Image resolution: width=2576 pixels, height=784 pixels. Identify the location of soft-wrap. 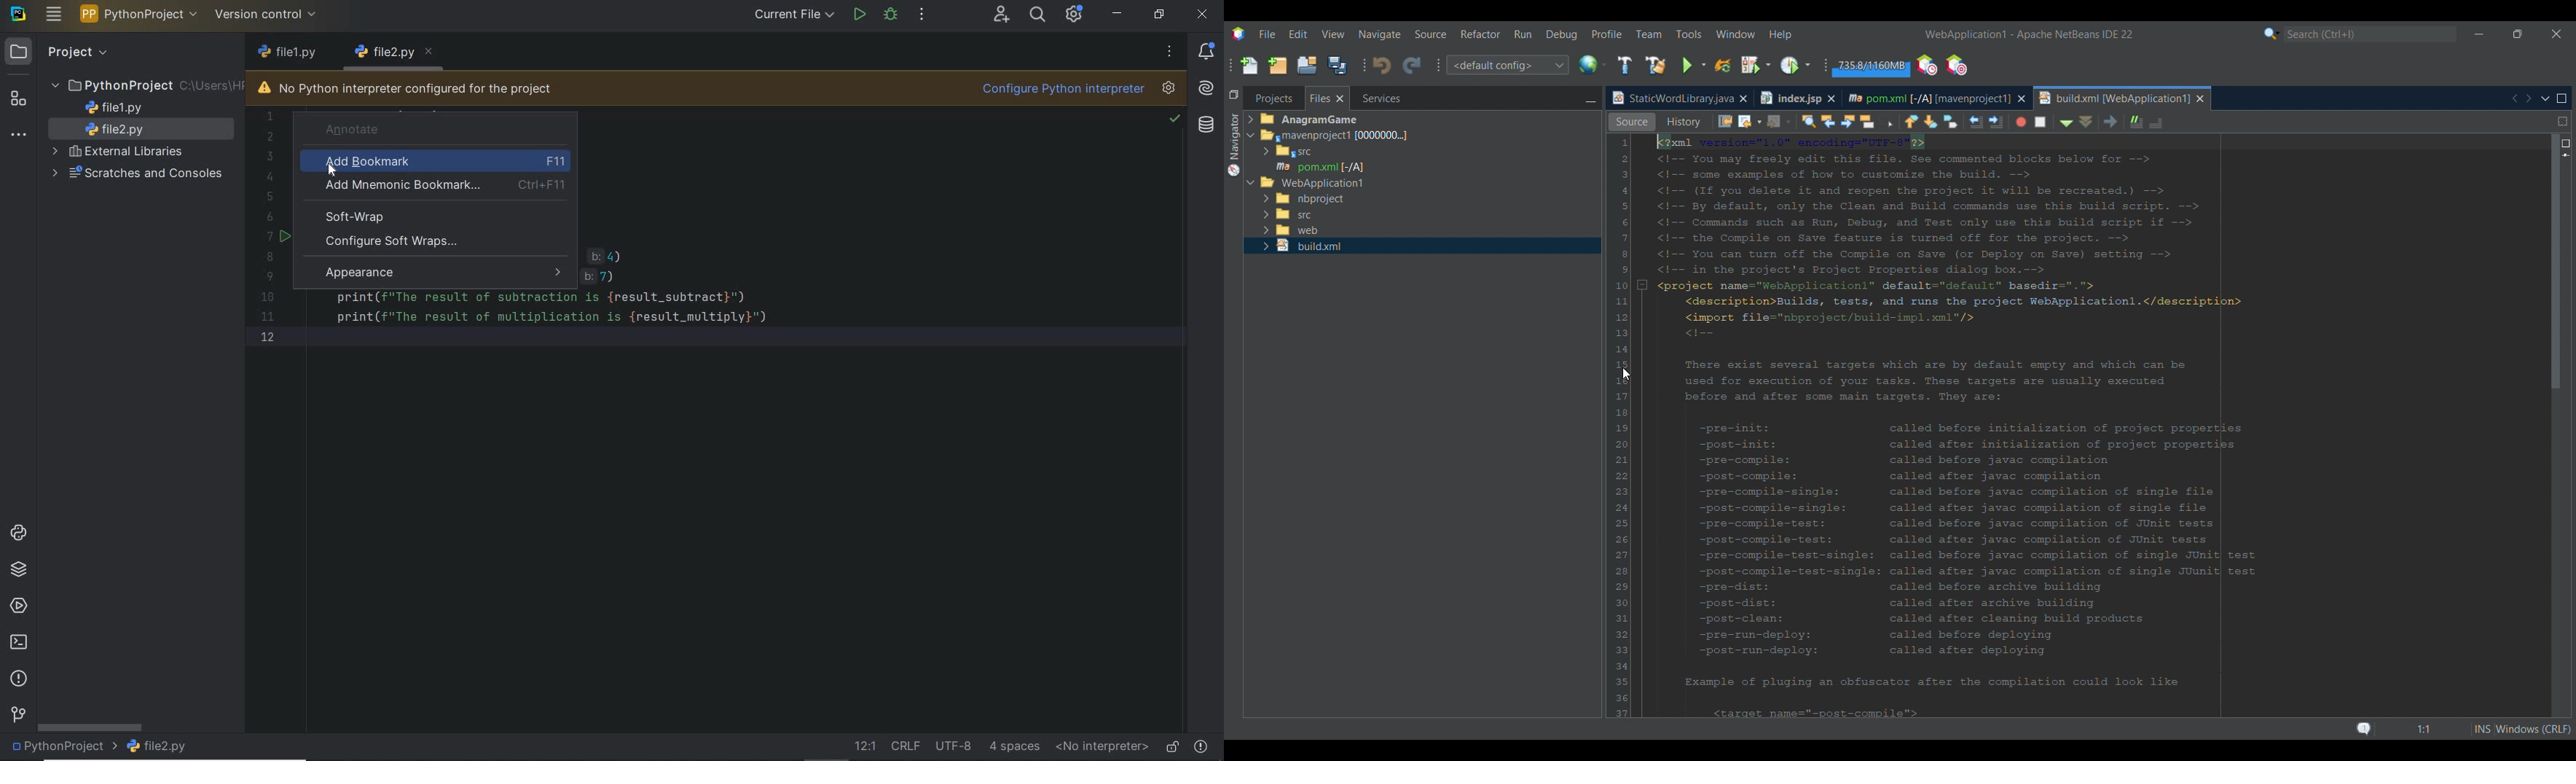
(352, 217).